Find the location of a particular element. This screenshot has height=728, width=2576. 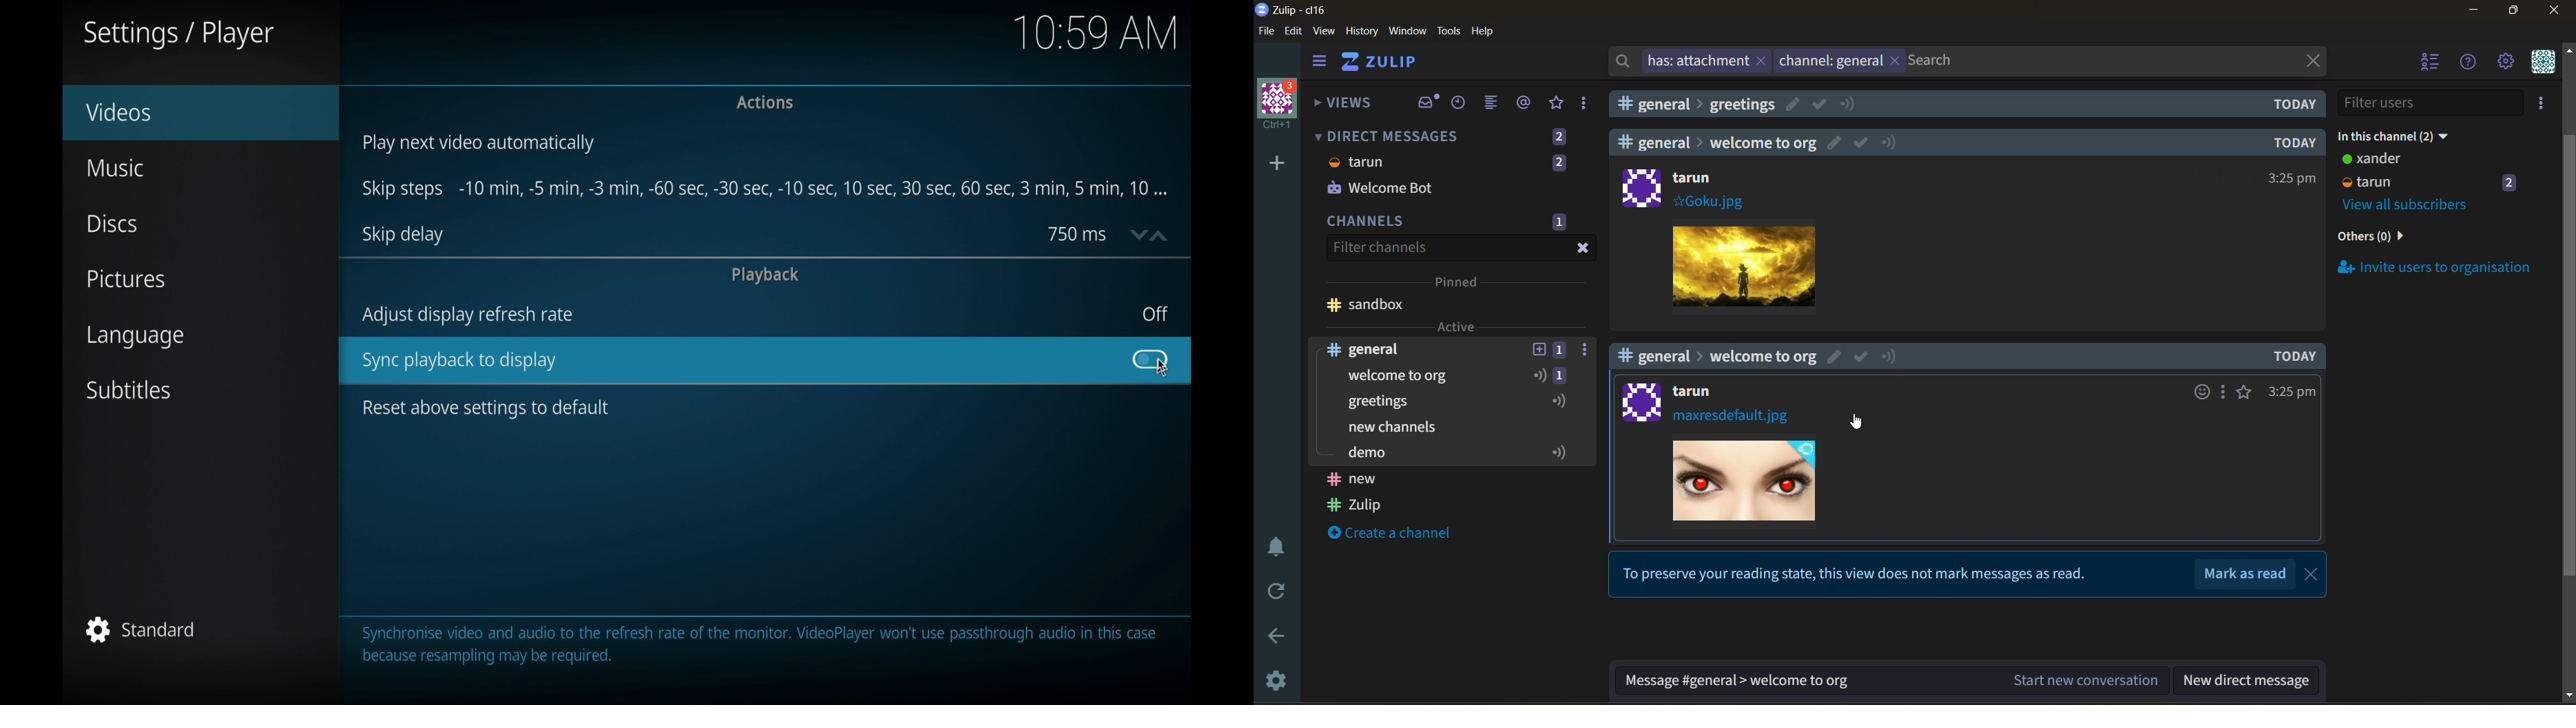

help is located at coordinates (1484, 31).